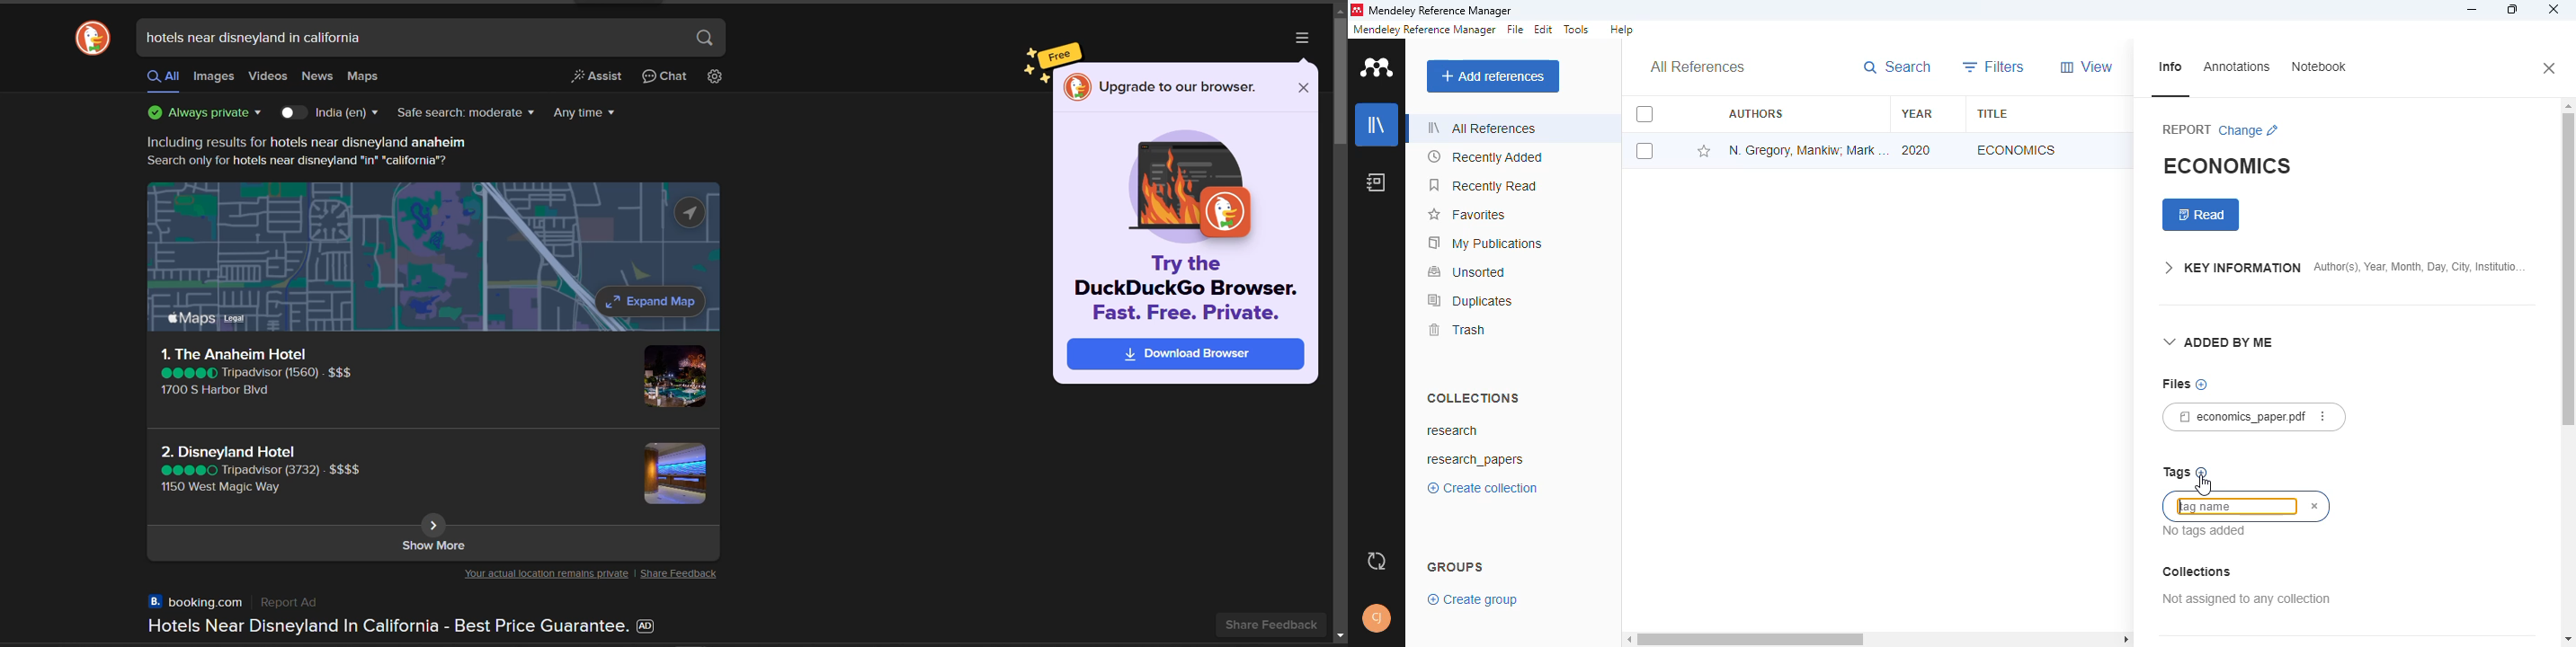 This screenshot has height=672, width=2576. I want to click on added by me, so click(2219, 343).